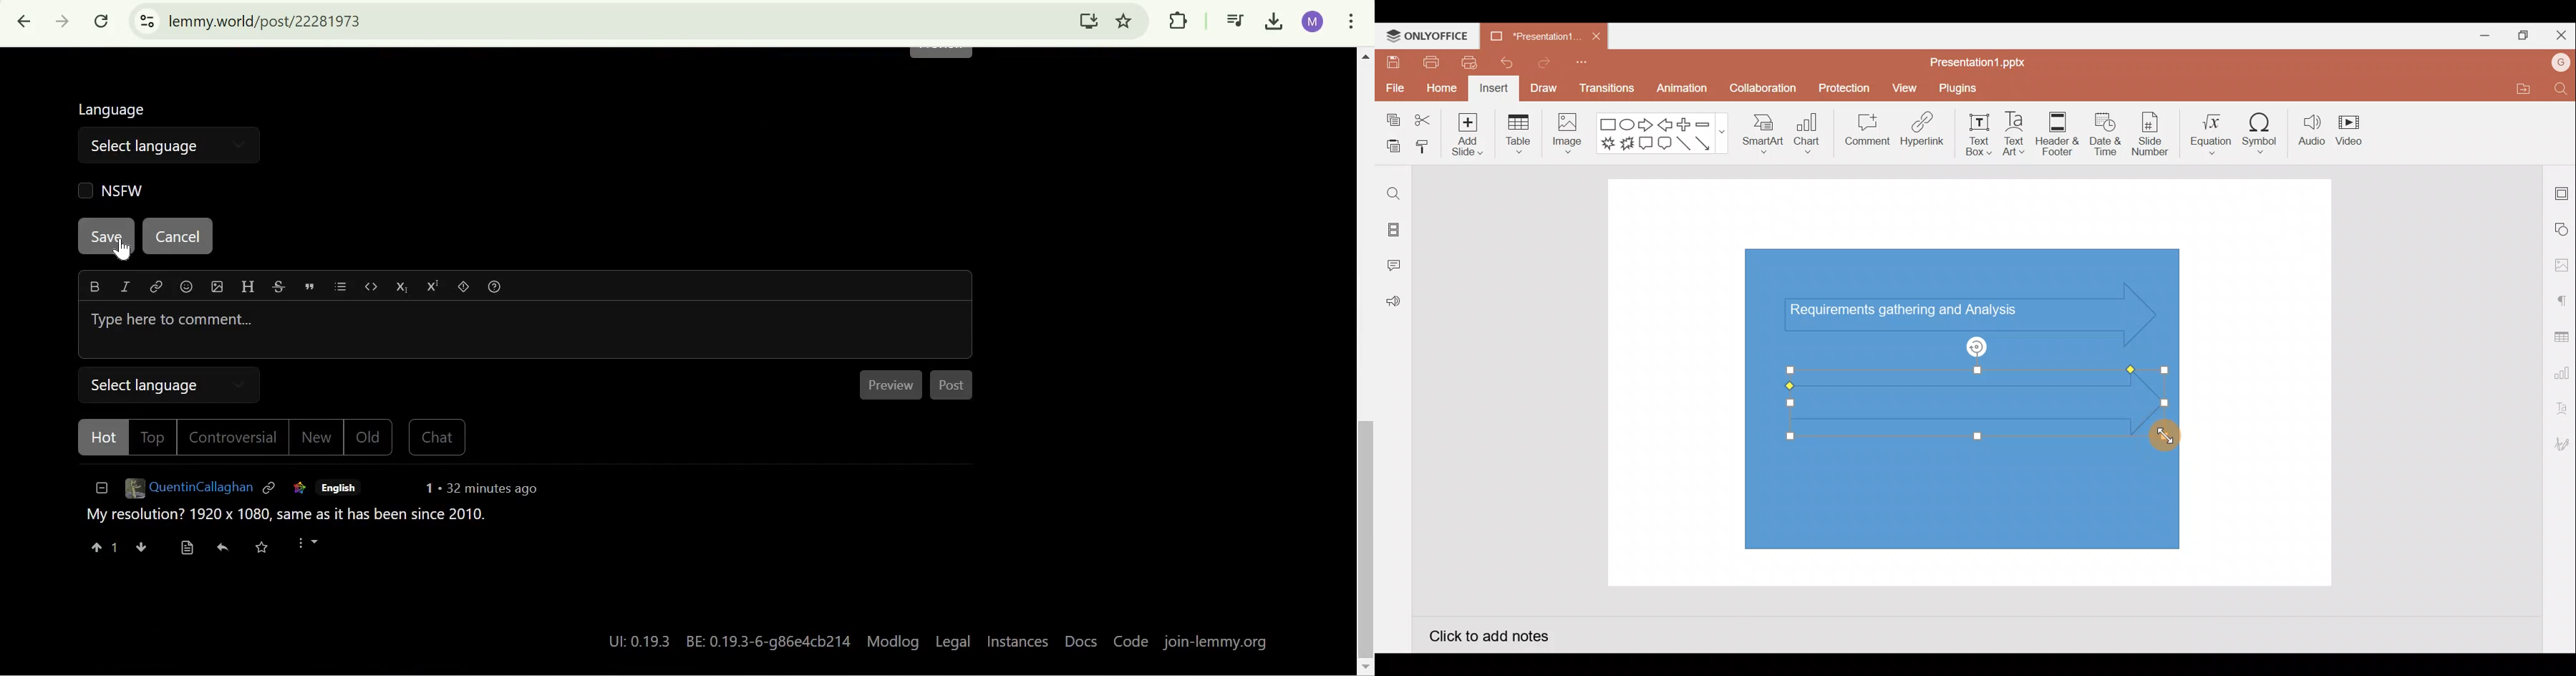  Describe the element at coordinates (2351, 128) in the screenshot. I see `Video` at that location.